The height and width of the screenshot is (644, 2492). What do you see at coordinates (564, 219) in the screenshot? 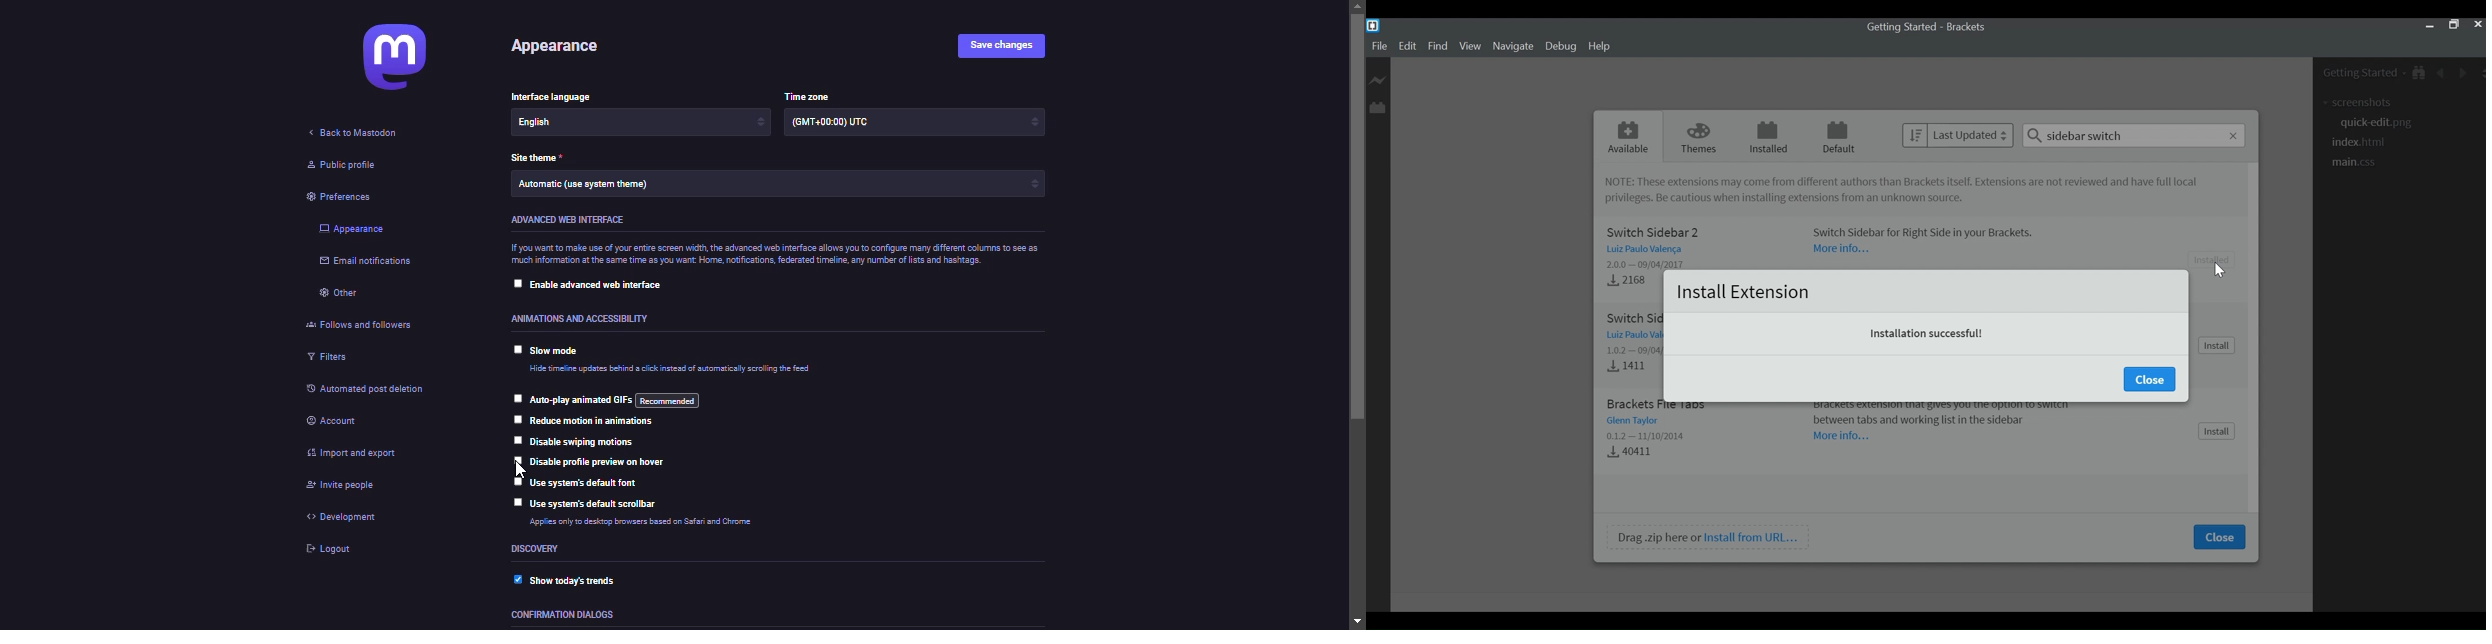
I see `advanced web interface` at bounding box center [564, 219].